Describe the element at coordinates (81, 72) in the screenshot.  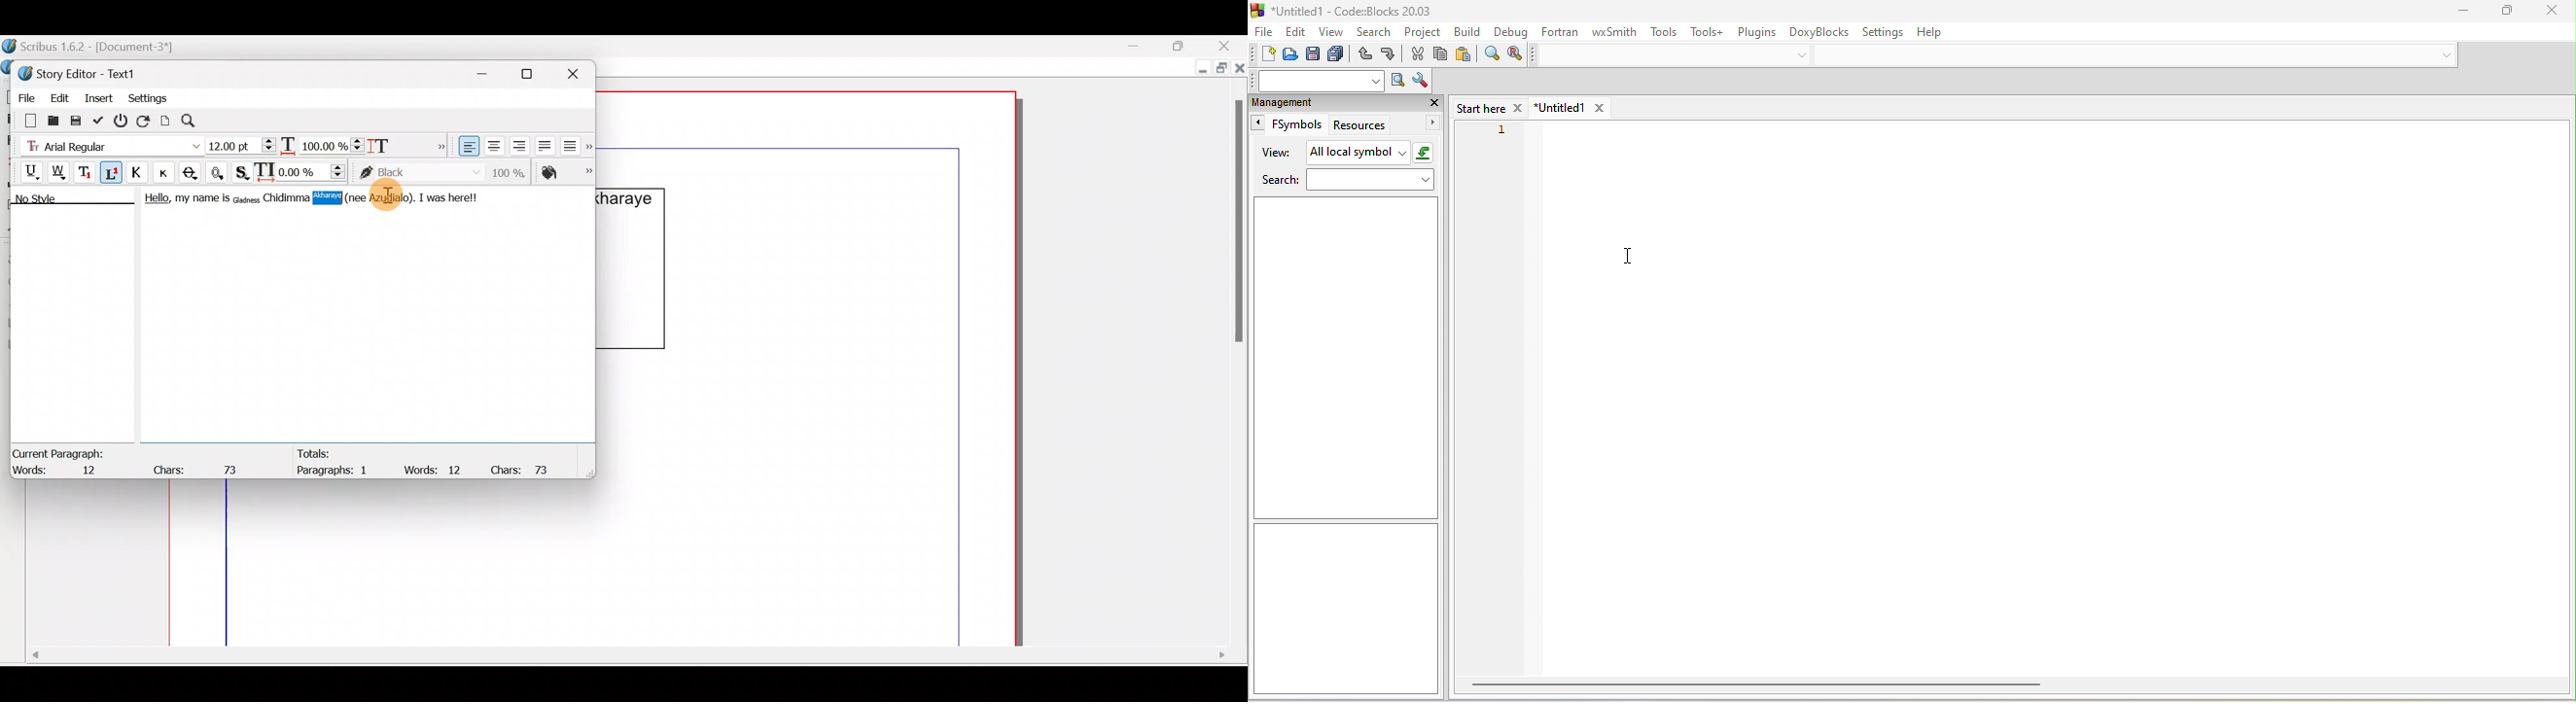
I see `Story Editor - Text1` at that location.